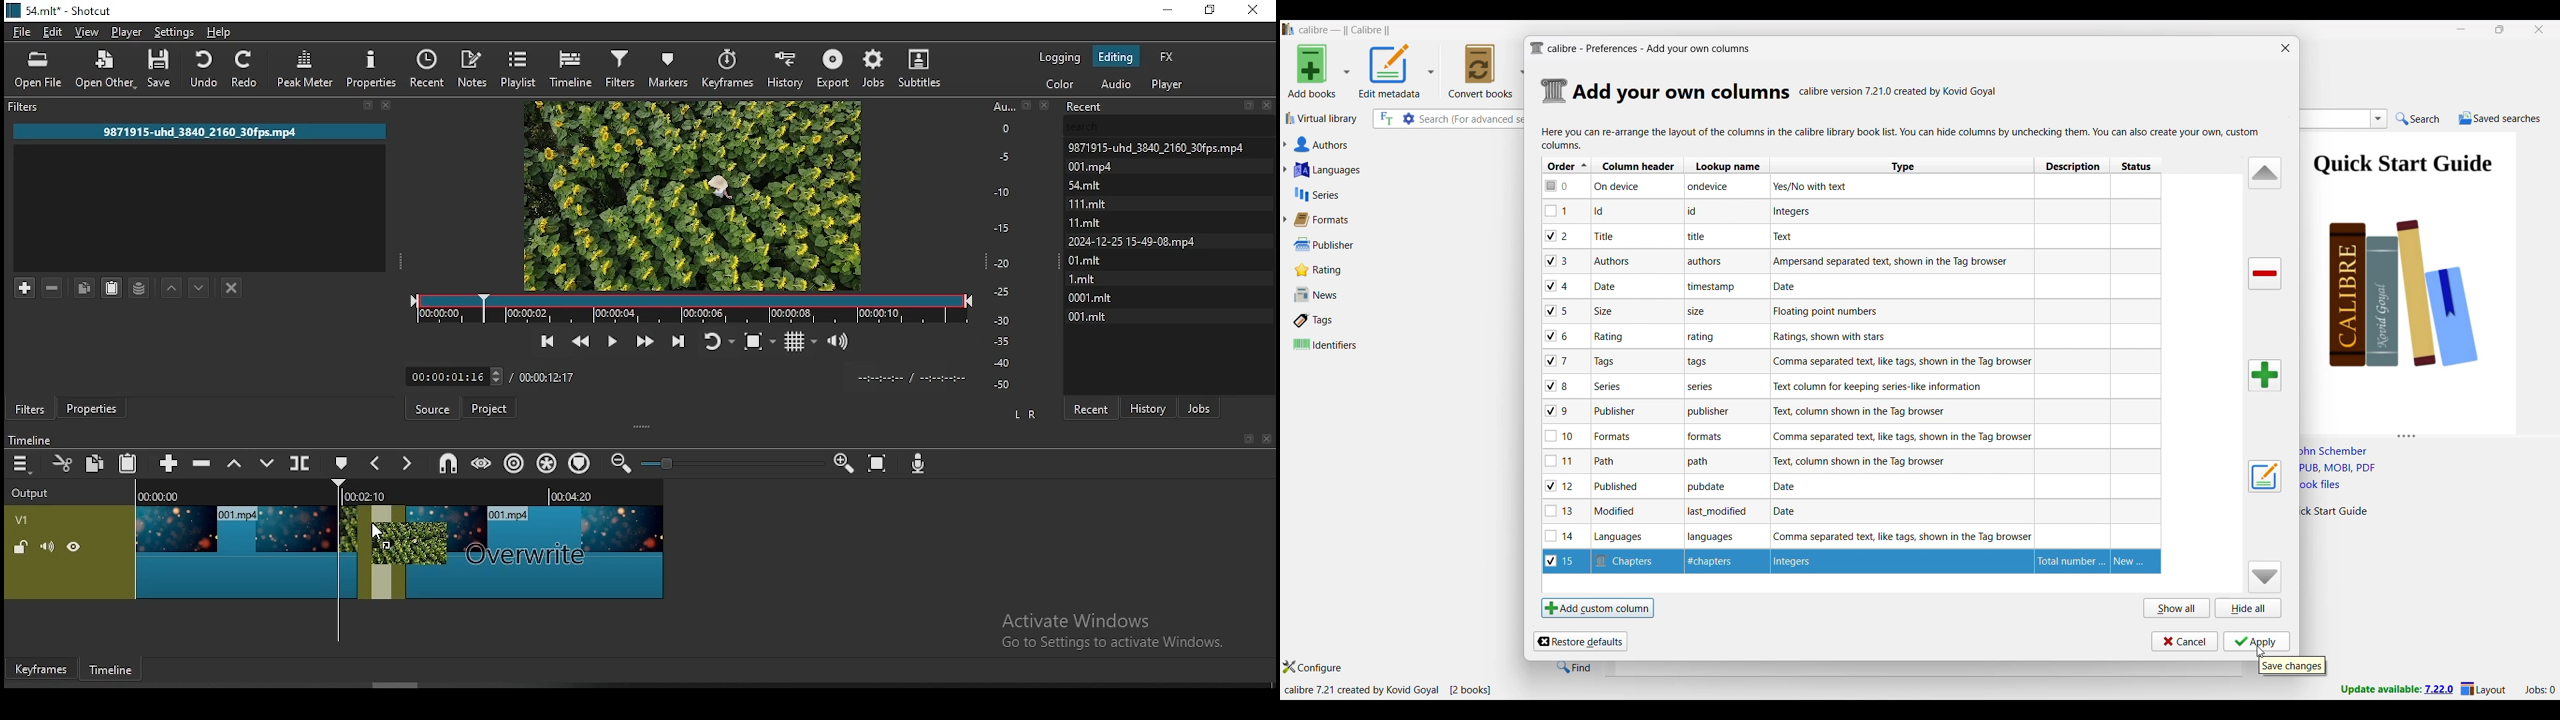  I want to click on (un)locked, so click(22, 547).